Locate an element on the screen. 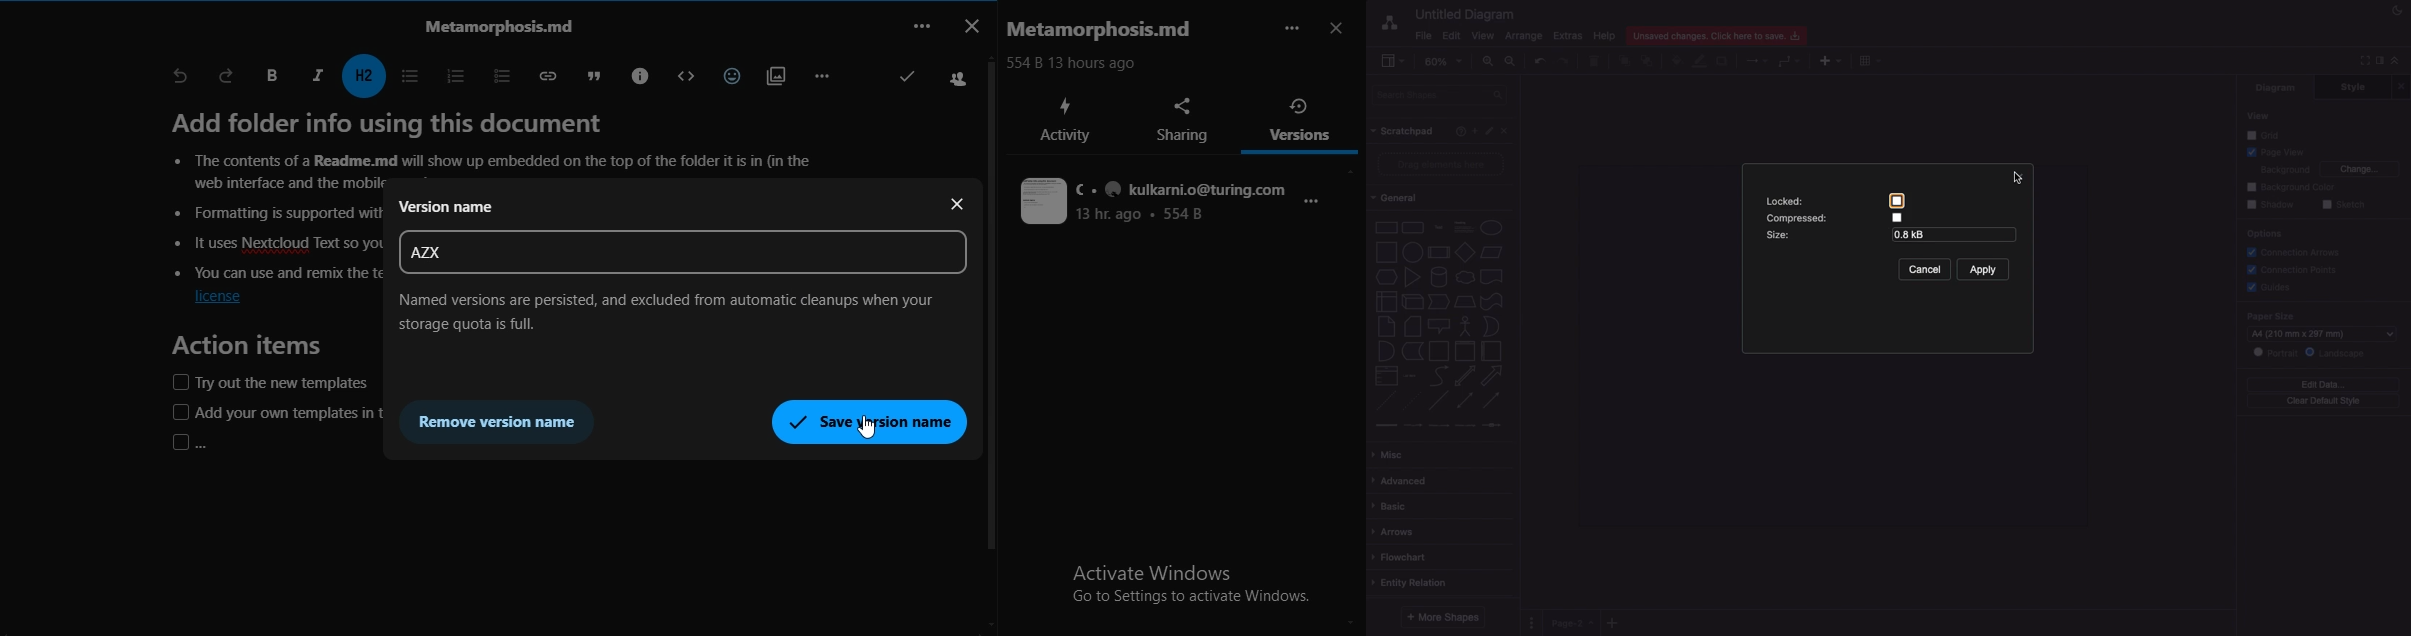  more options is located at coordinates (1291, 28).